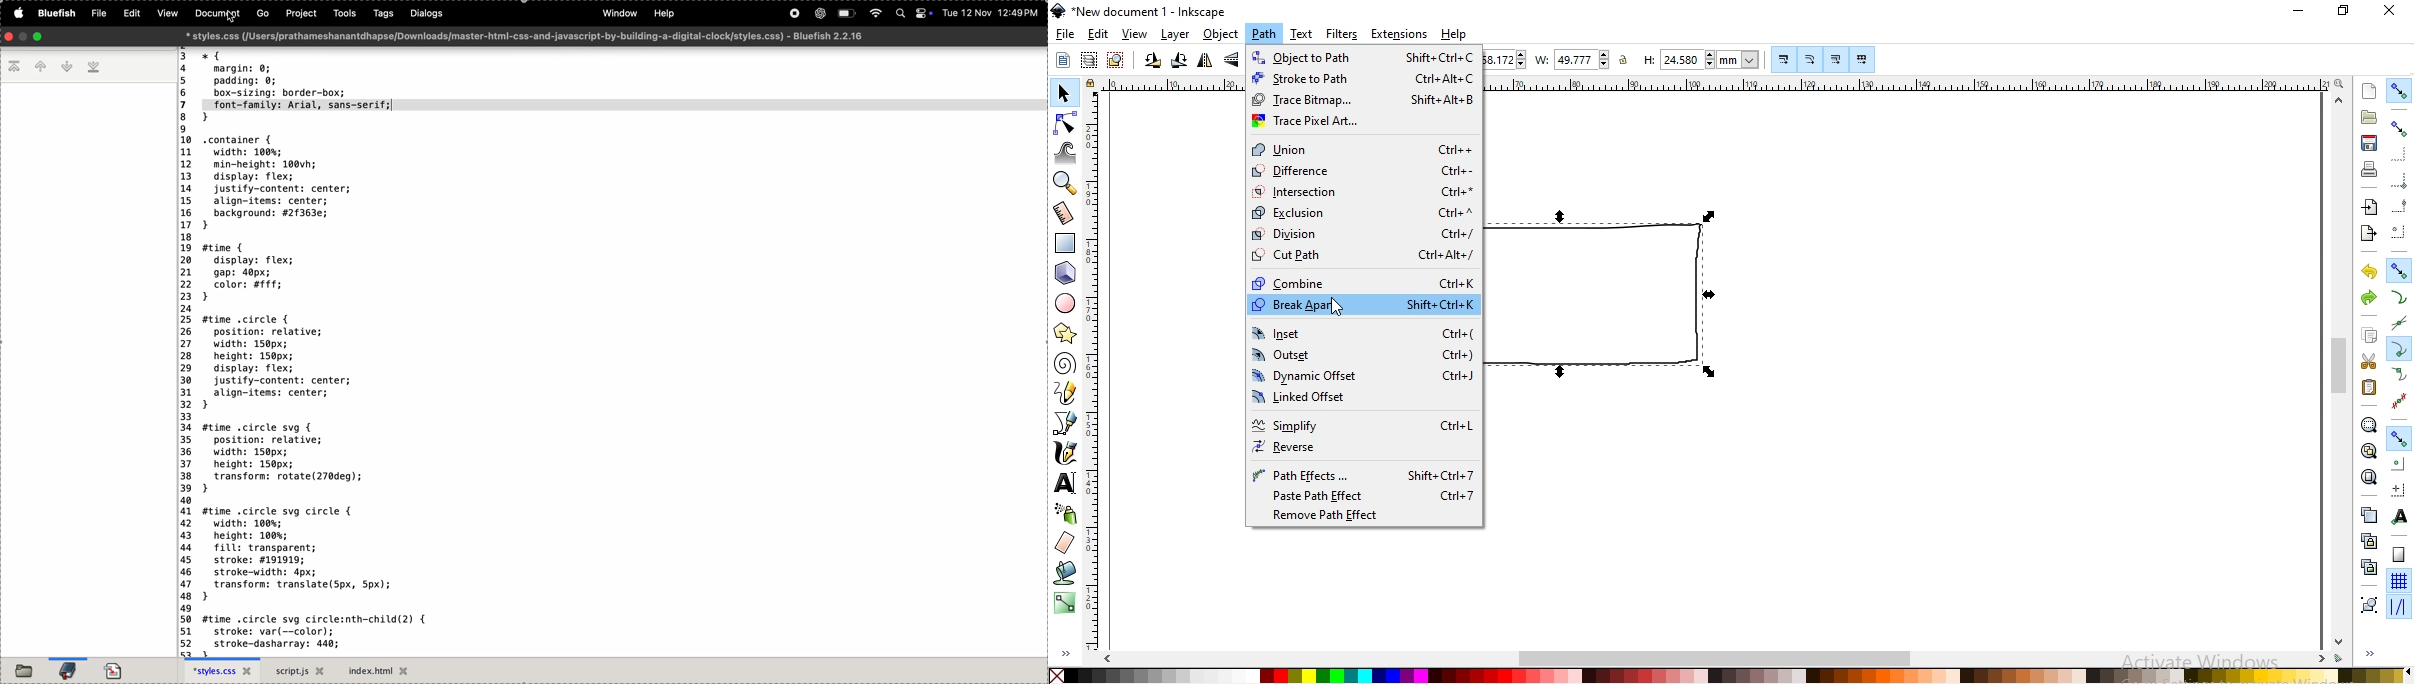 The height and width of the screenshot is (700, 2436). What do you see at coordinates (1357, 150) in the screenshot?
I see `union` at bounding box center [1357, 150].